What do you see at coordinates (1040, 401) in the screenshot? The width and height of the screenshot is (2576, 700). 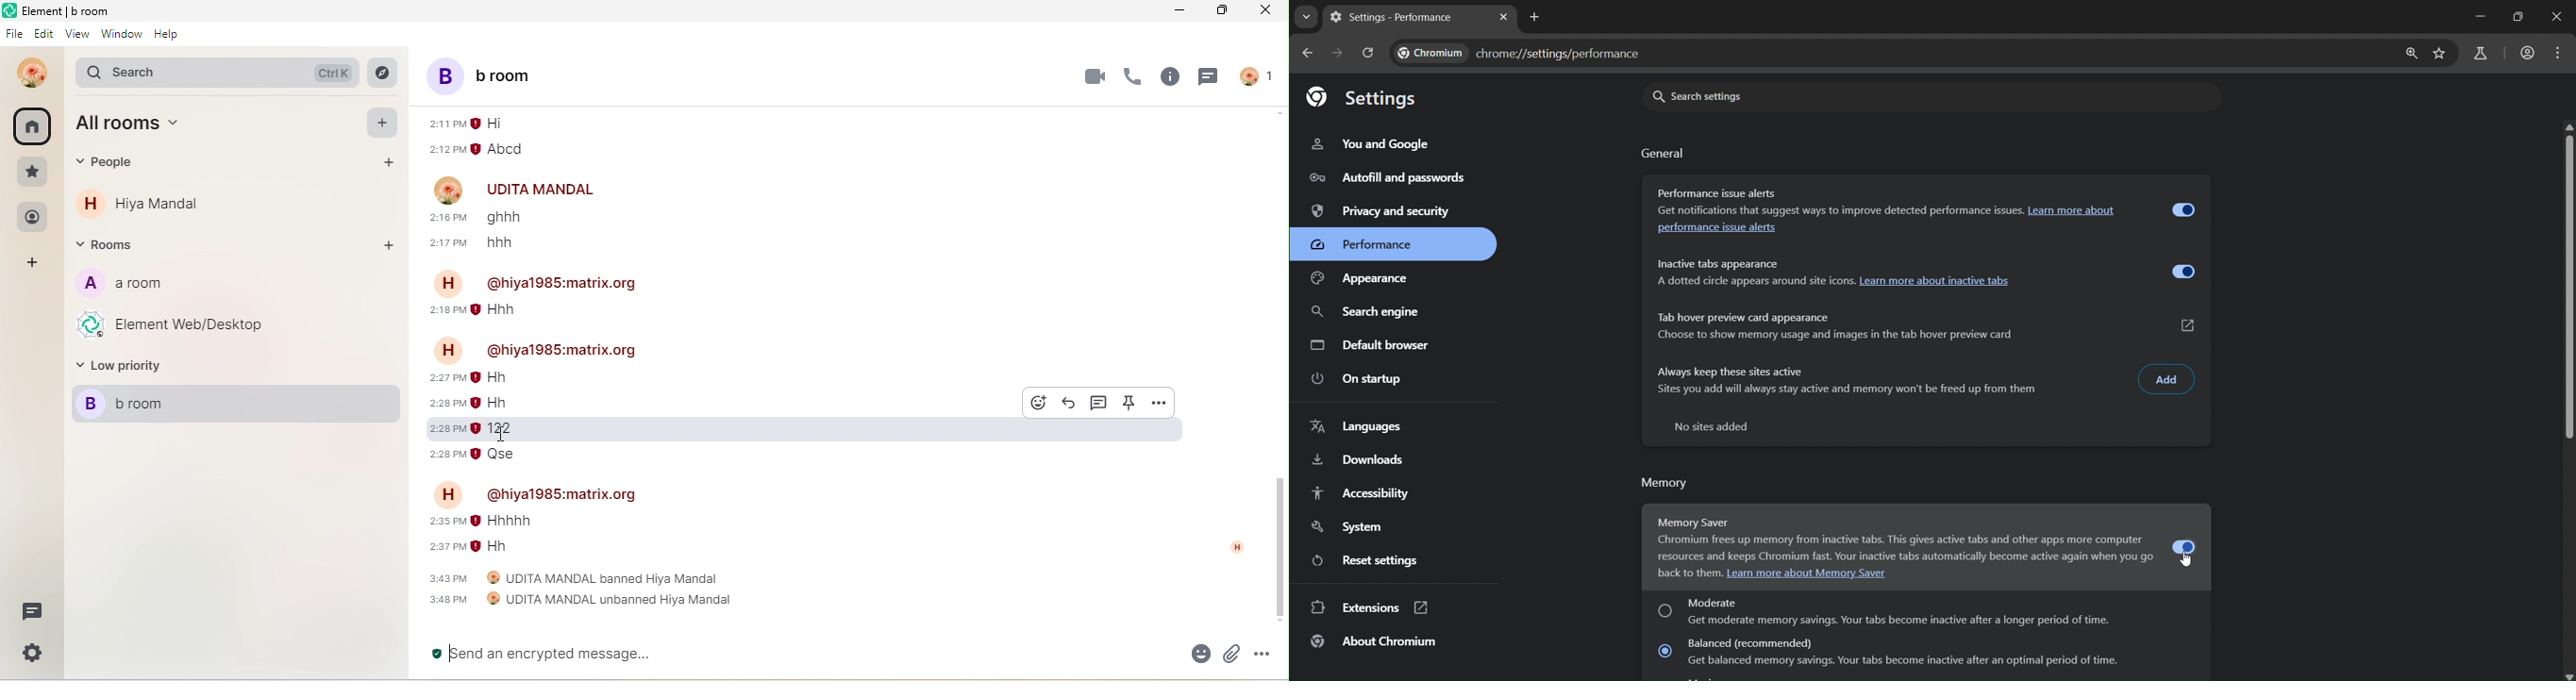 I see `react` at bounding box center [1040, 401].